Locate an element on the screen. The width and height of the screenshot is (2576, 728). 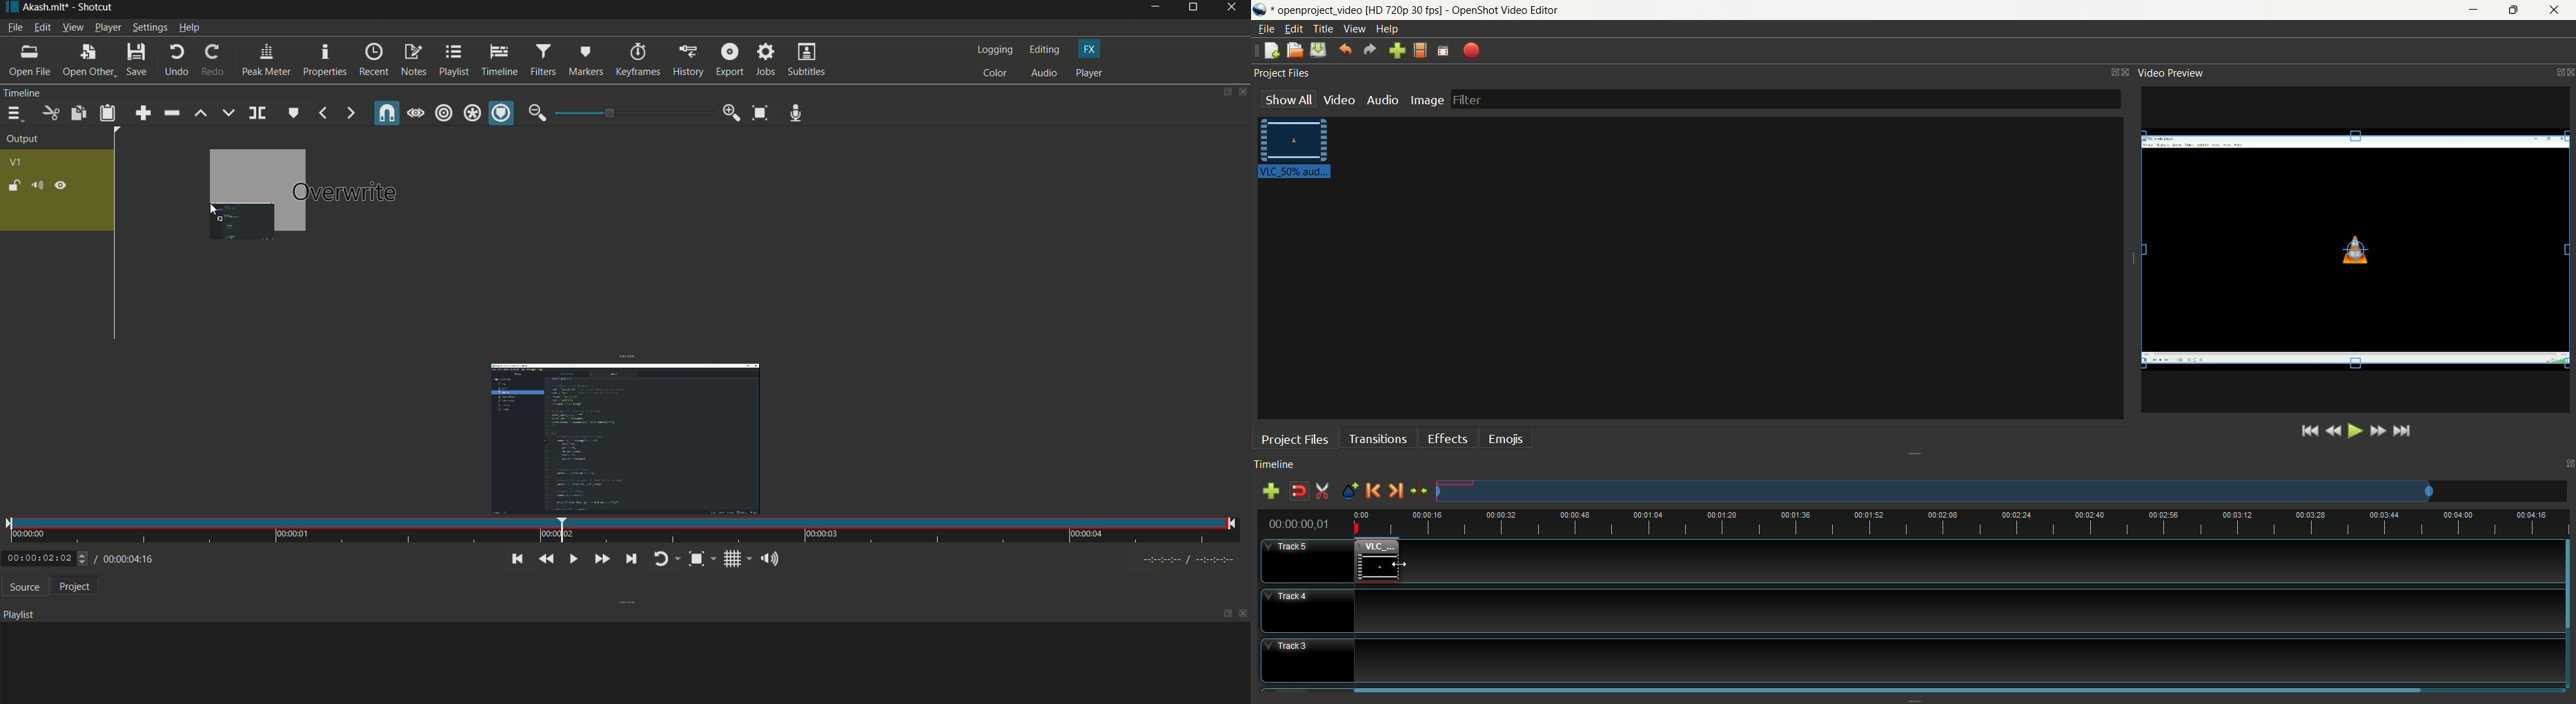
dragging video to timeline is located at coordinates (257, 193).